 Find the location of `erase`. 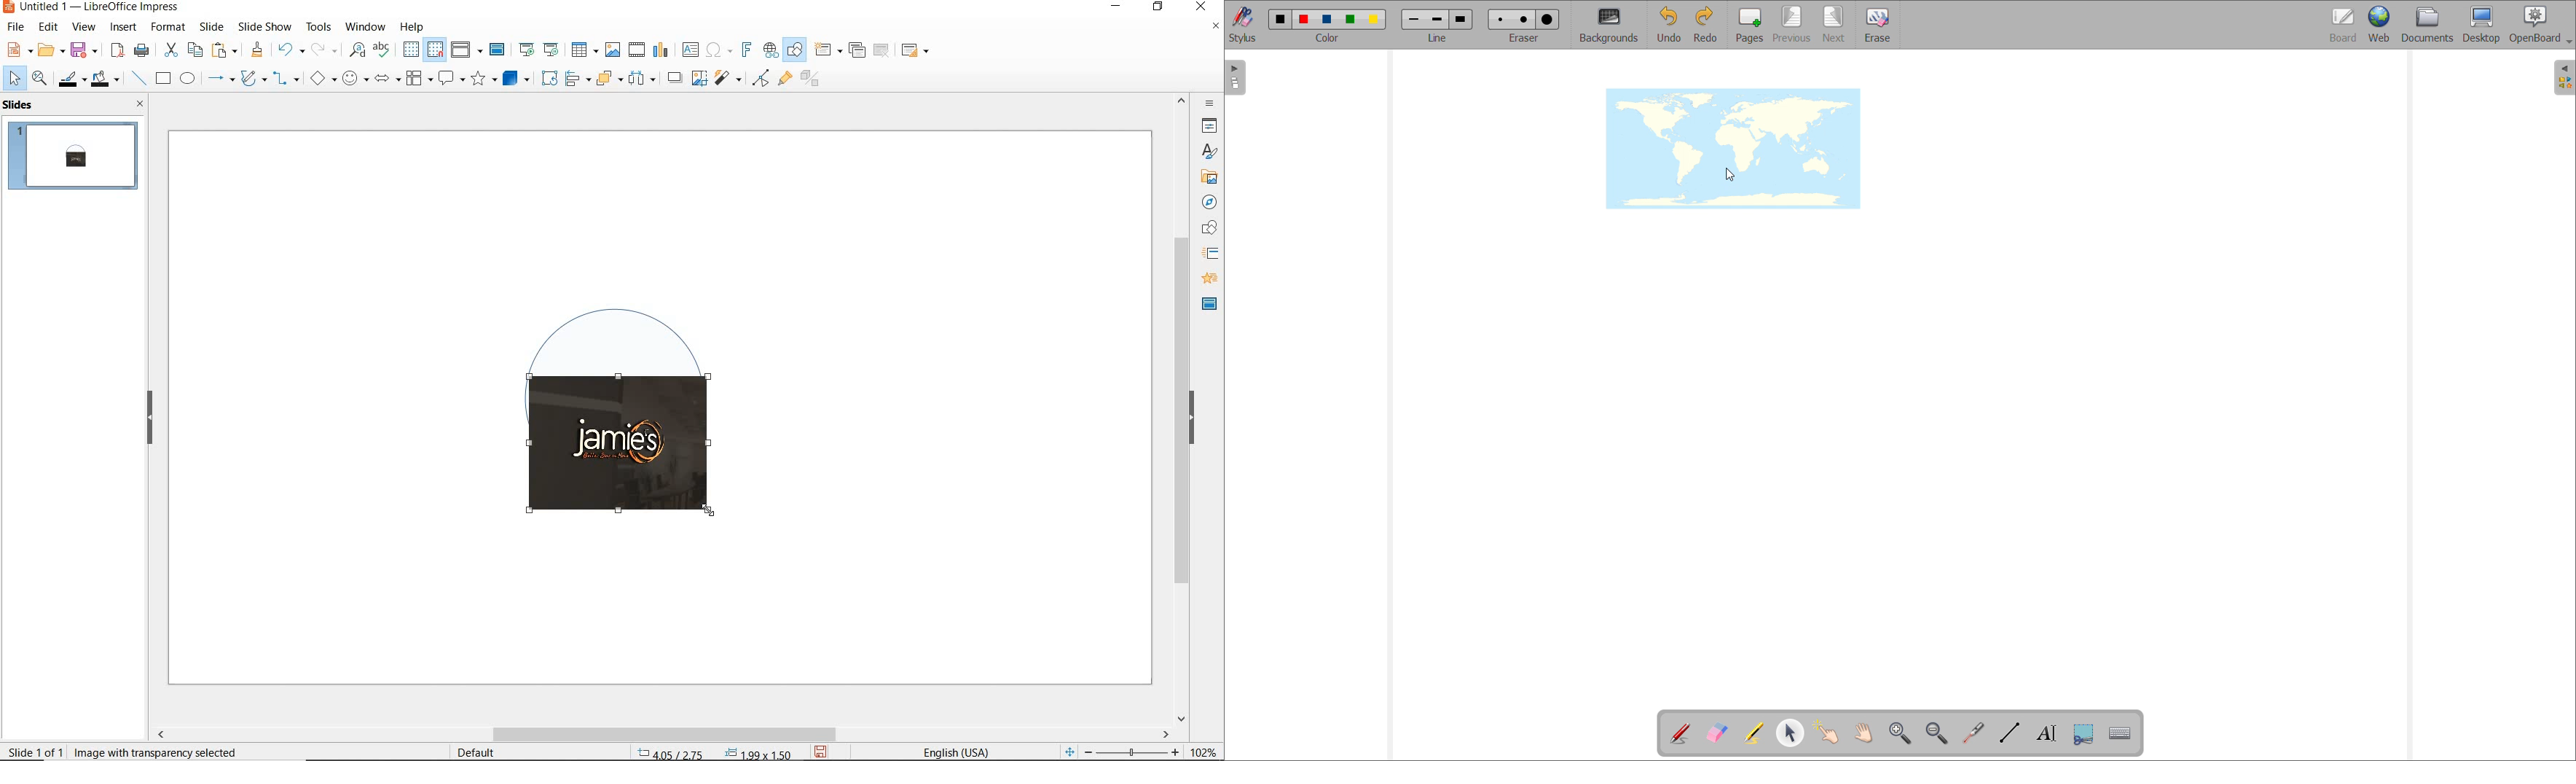

erase is located at coordinates (1877, 25).